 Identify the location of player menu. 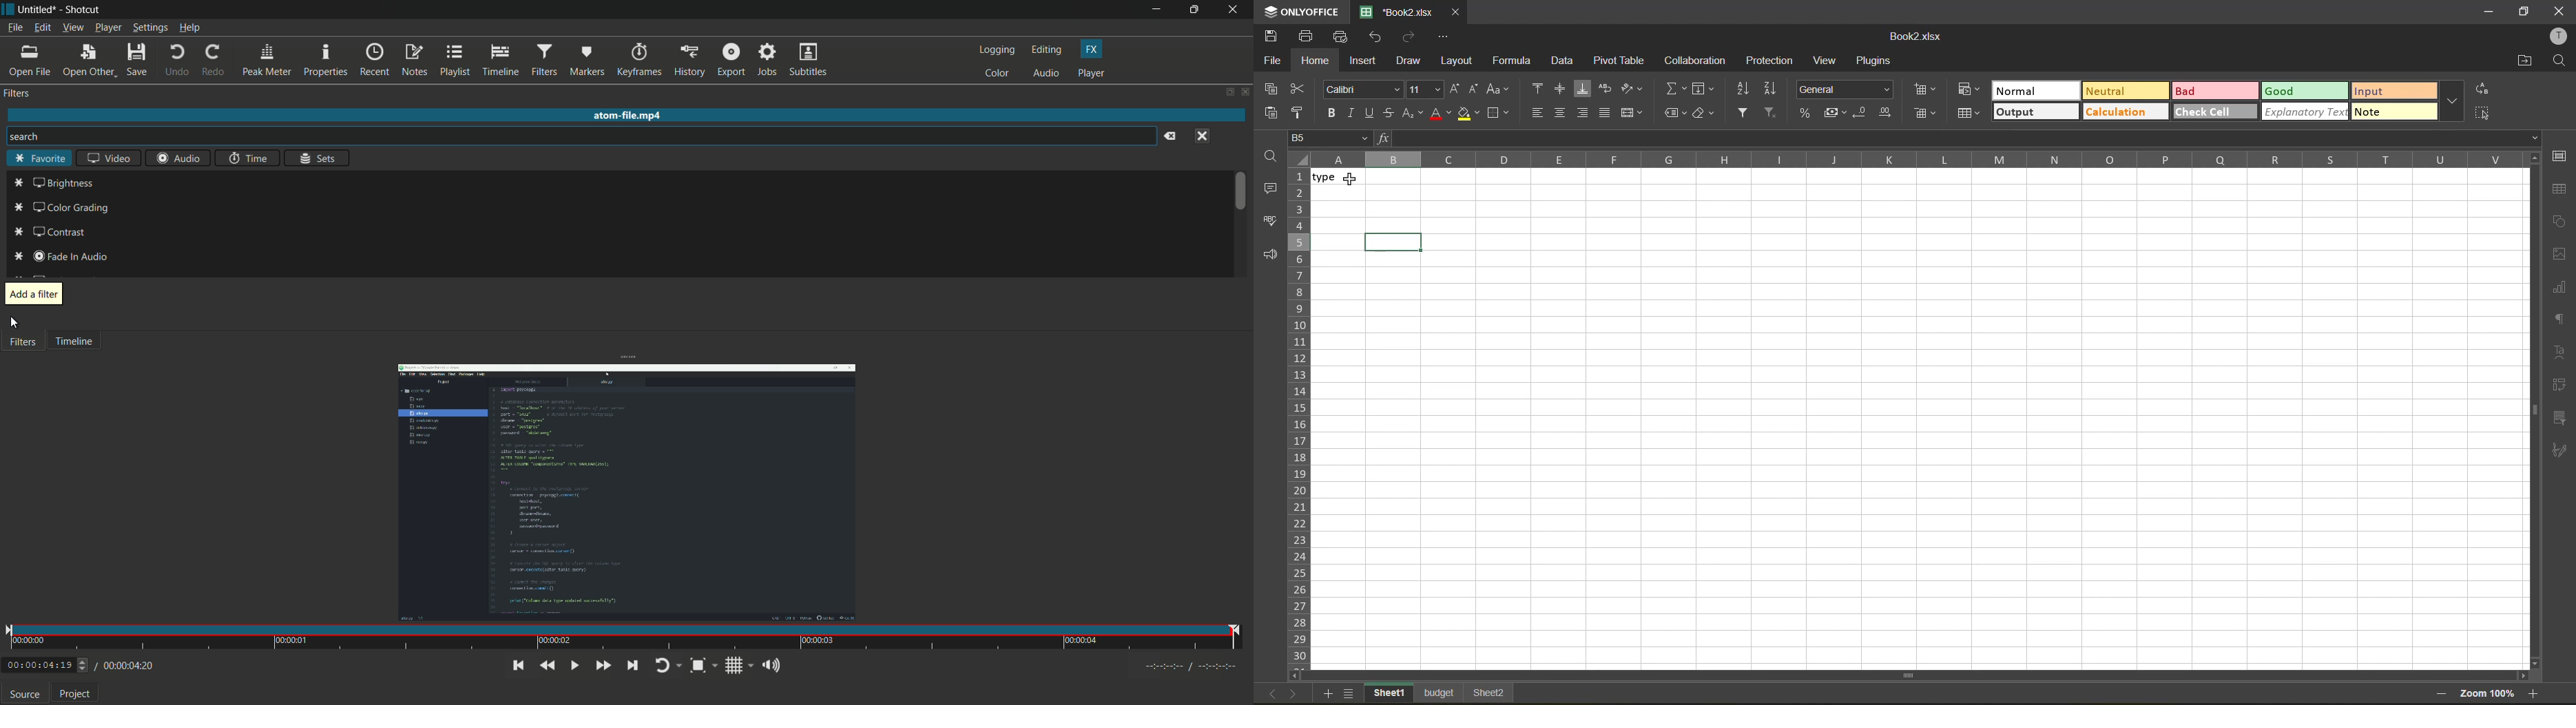
(109, 29).